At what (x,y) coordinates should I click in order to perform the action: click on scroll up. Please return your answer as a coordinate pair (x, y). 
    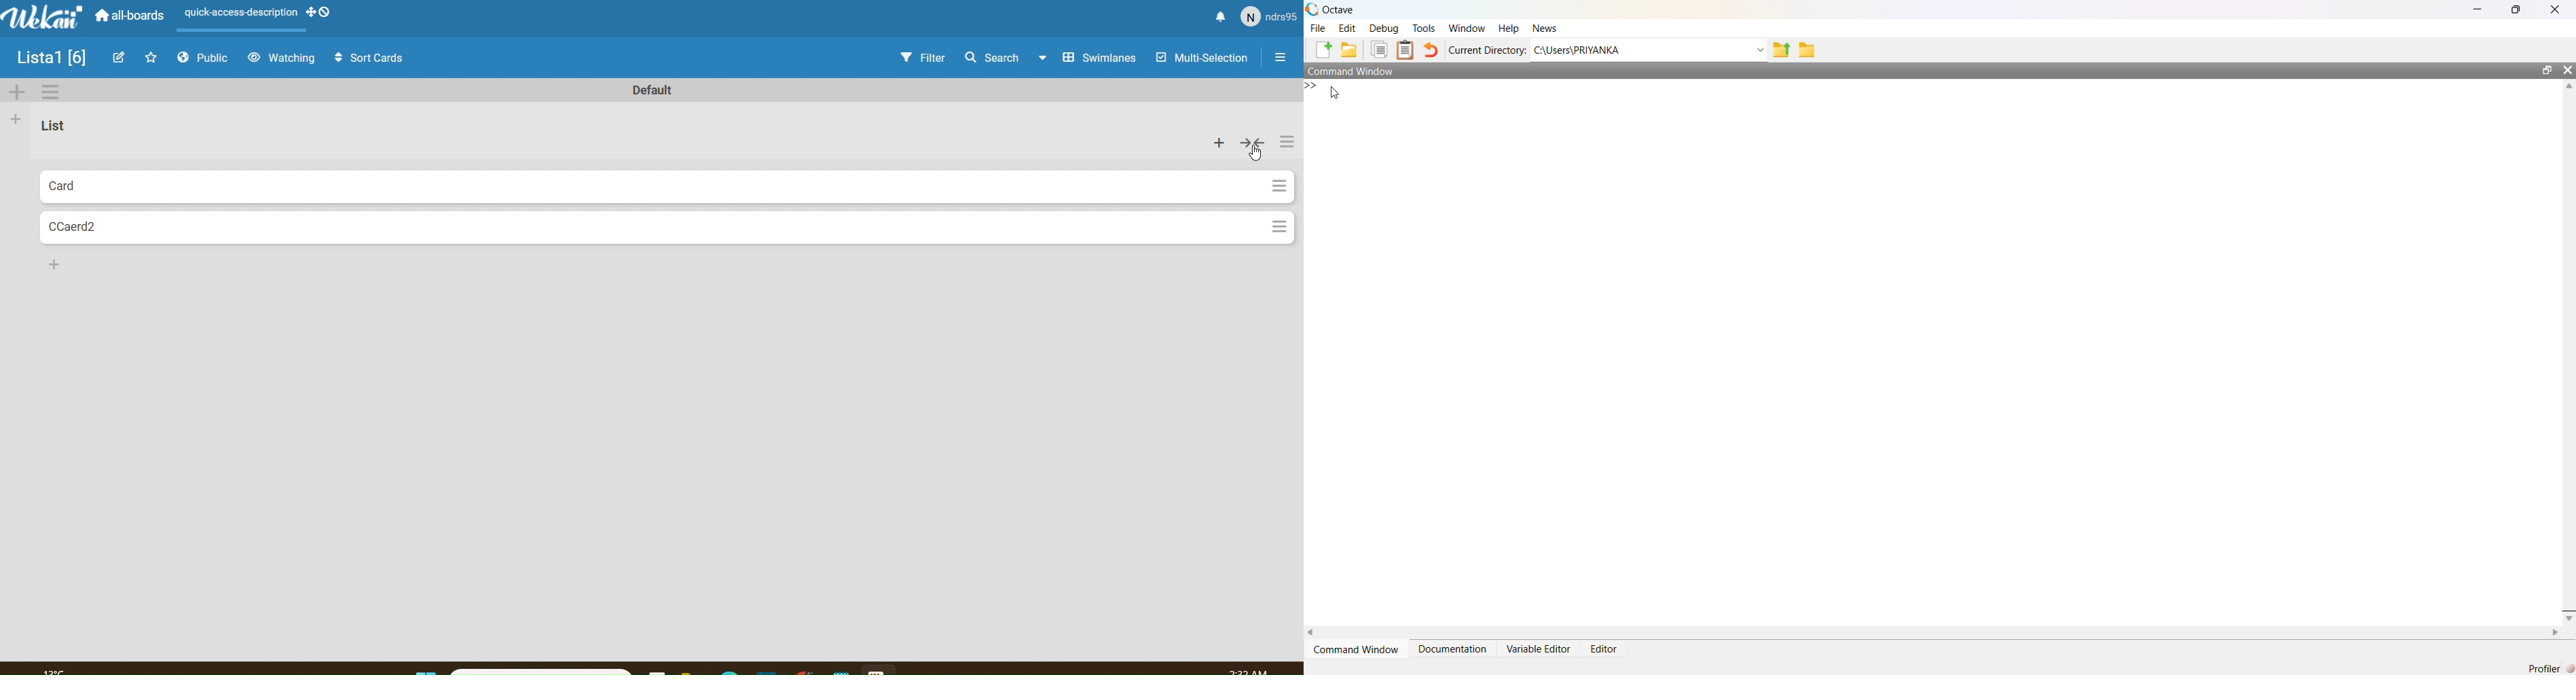
    Looking at the image, I should click on (2568, 86).